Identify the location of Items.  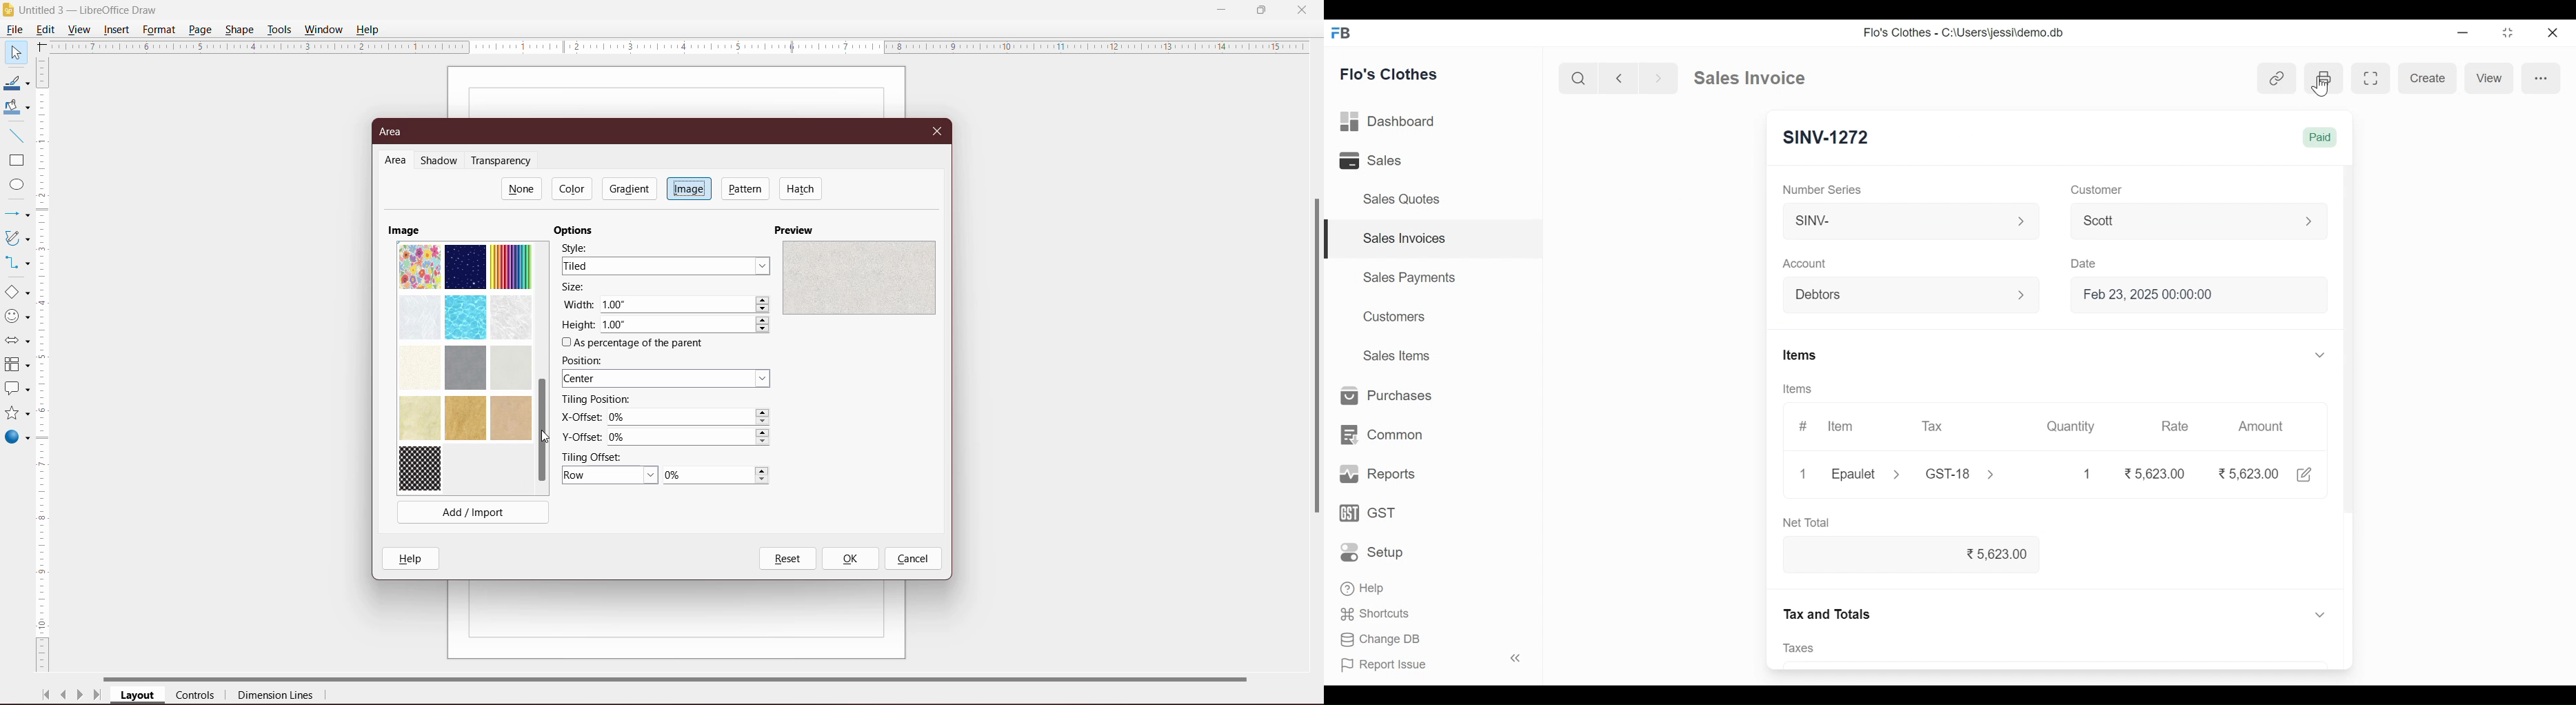
(1800, 388).